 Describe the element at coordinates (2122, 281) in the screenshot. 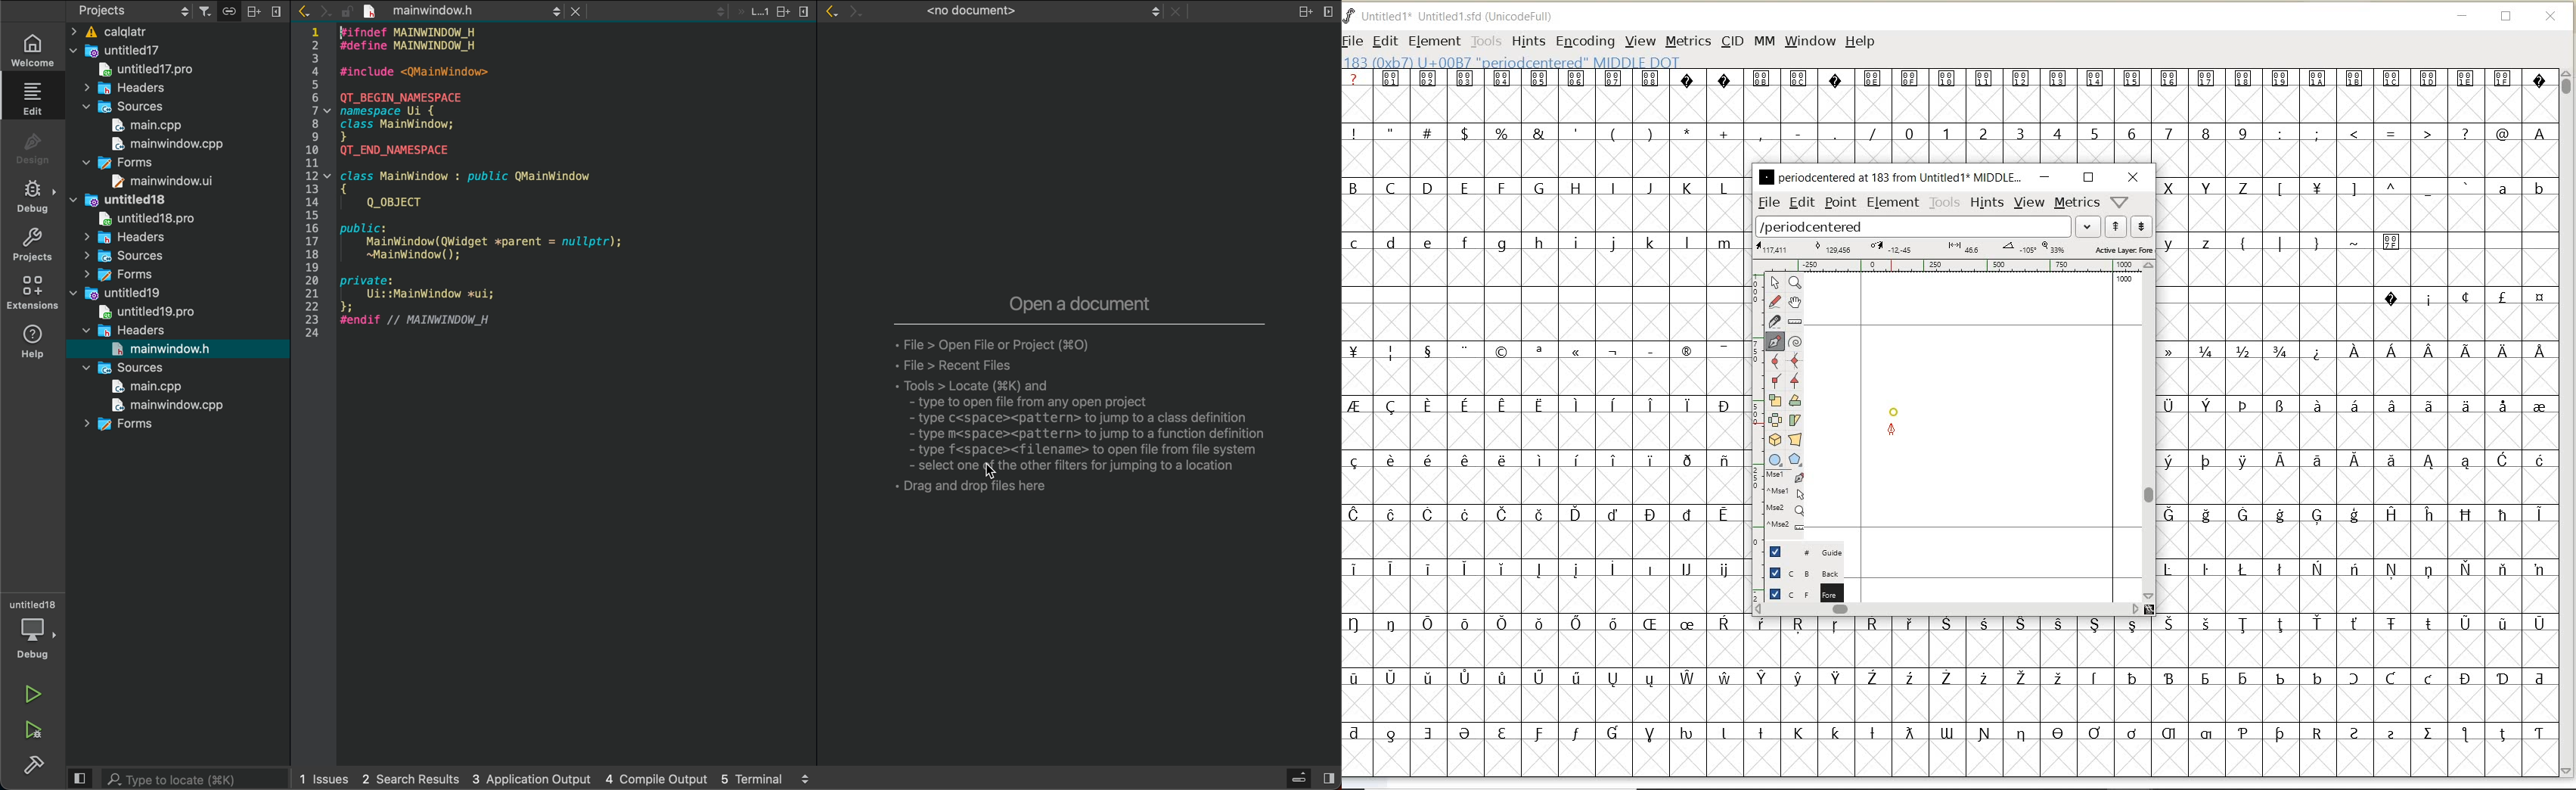

I see `1000` at that location.